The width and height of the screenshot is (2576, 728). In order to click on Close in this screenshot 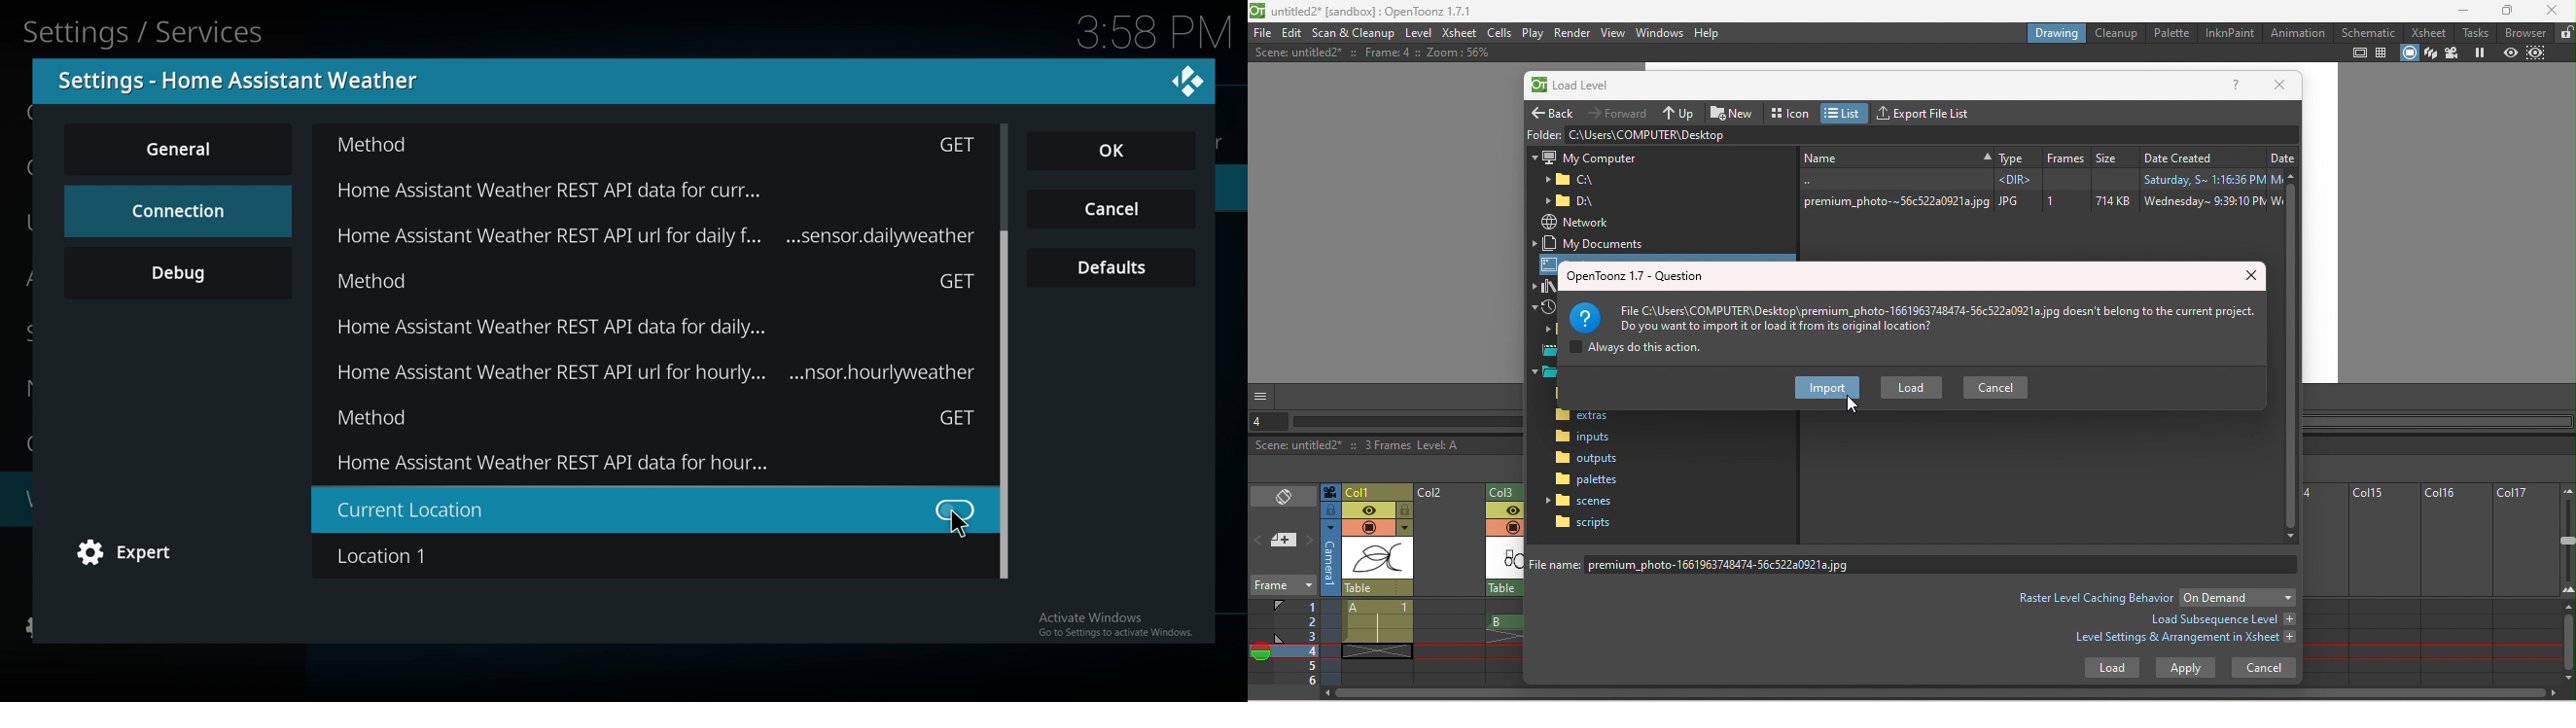, I will do `click(2279, 86)`.